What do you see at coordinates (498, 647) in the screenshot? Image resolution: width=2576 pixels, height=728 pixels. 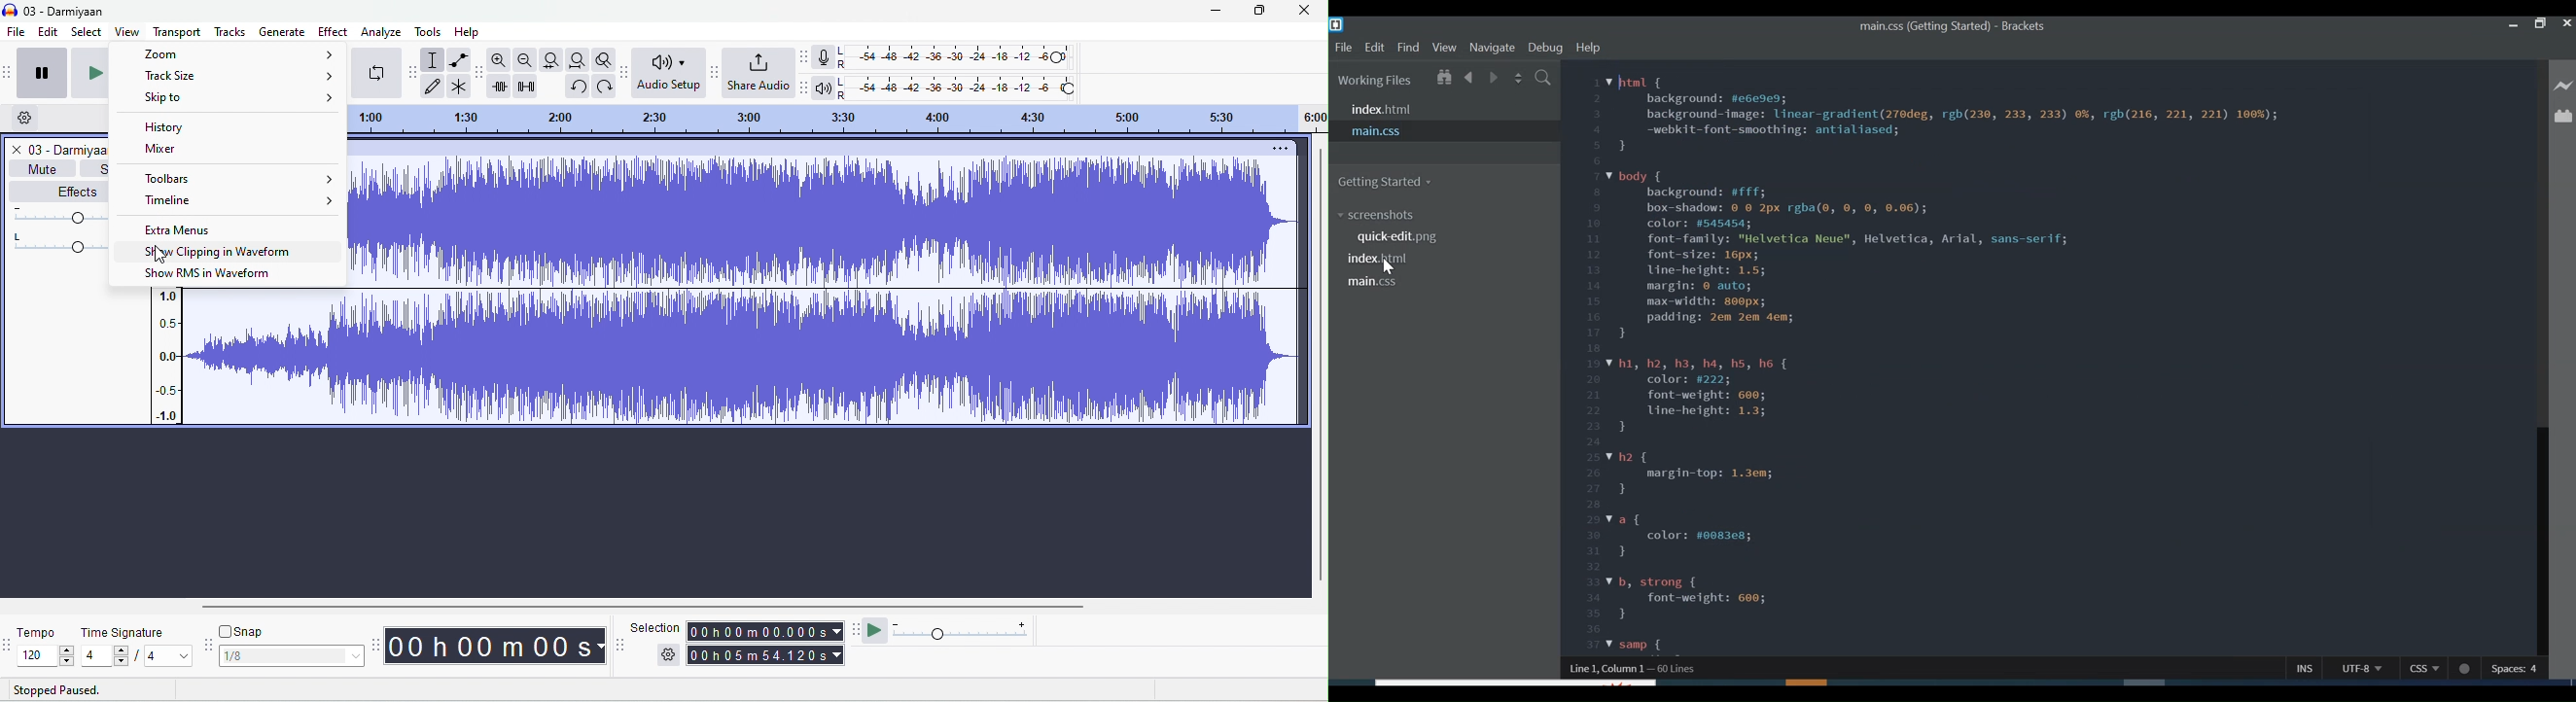 I see `time` at bounding box center [498, 647].